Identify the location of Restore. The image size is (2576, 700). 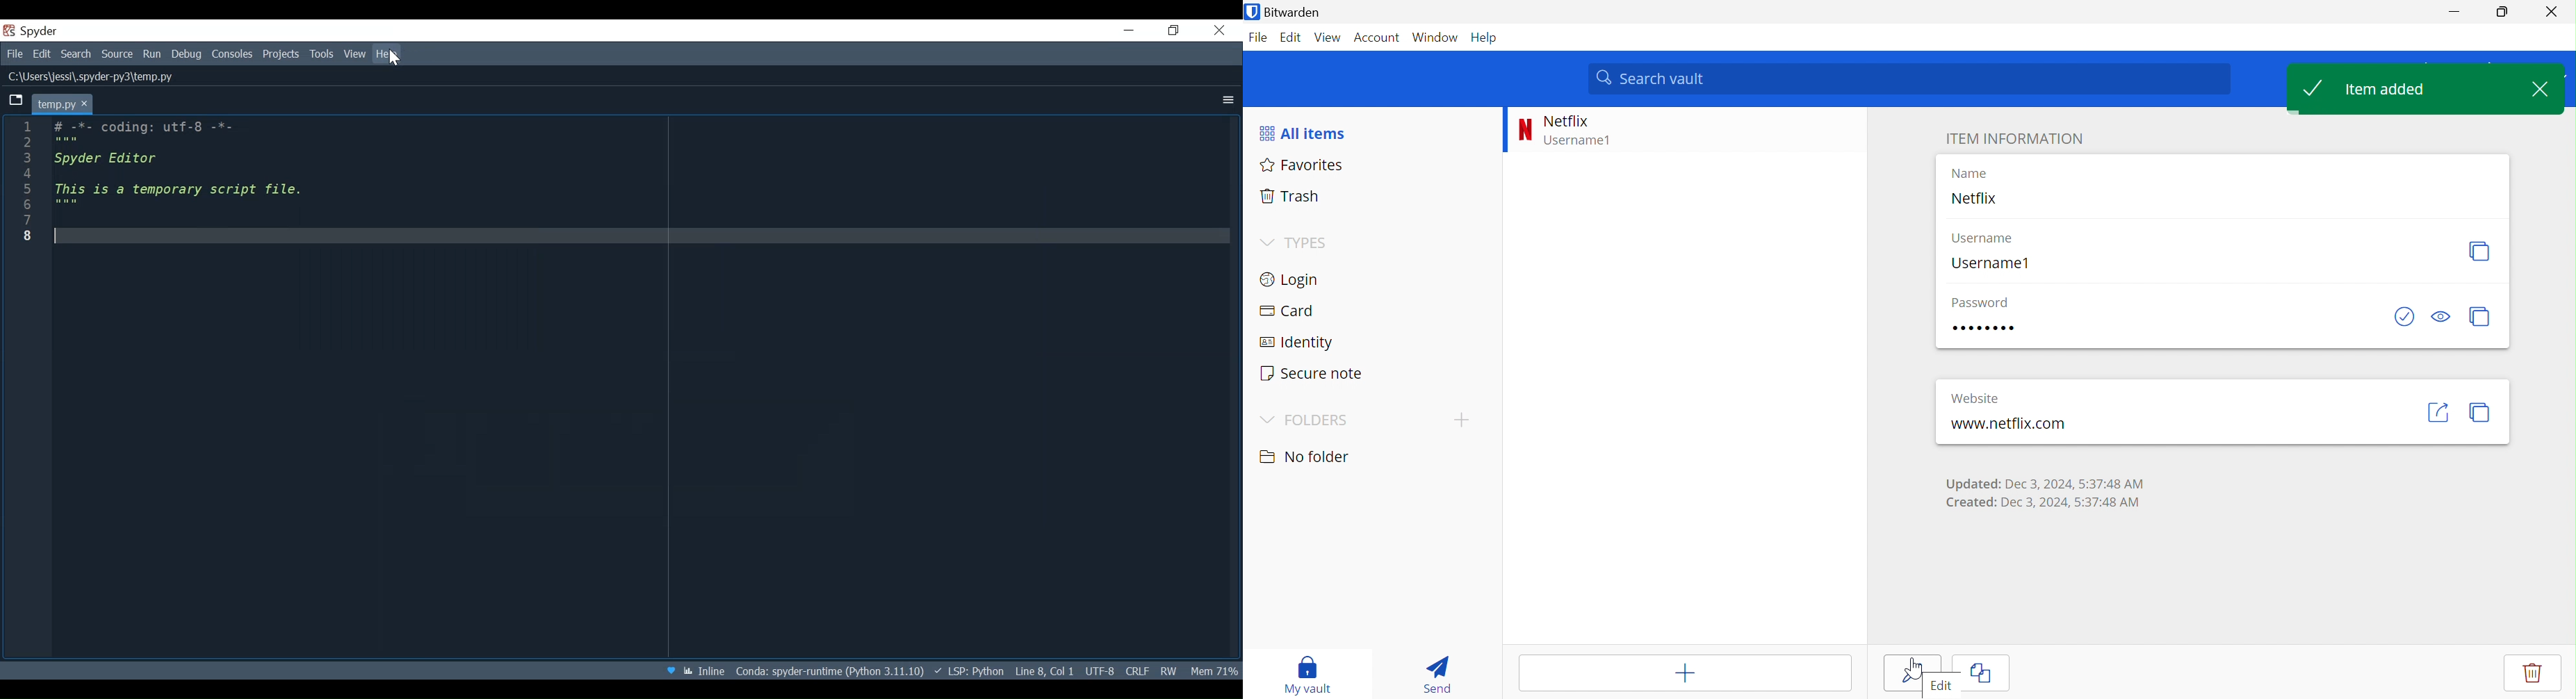
(1175, 30).